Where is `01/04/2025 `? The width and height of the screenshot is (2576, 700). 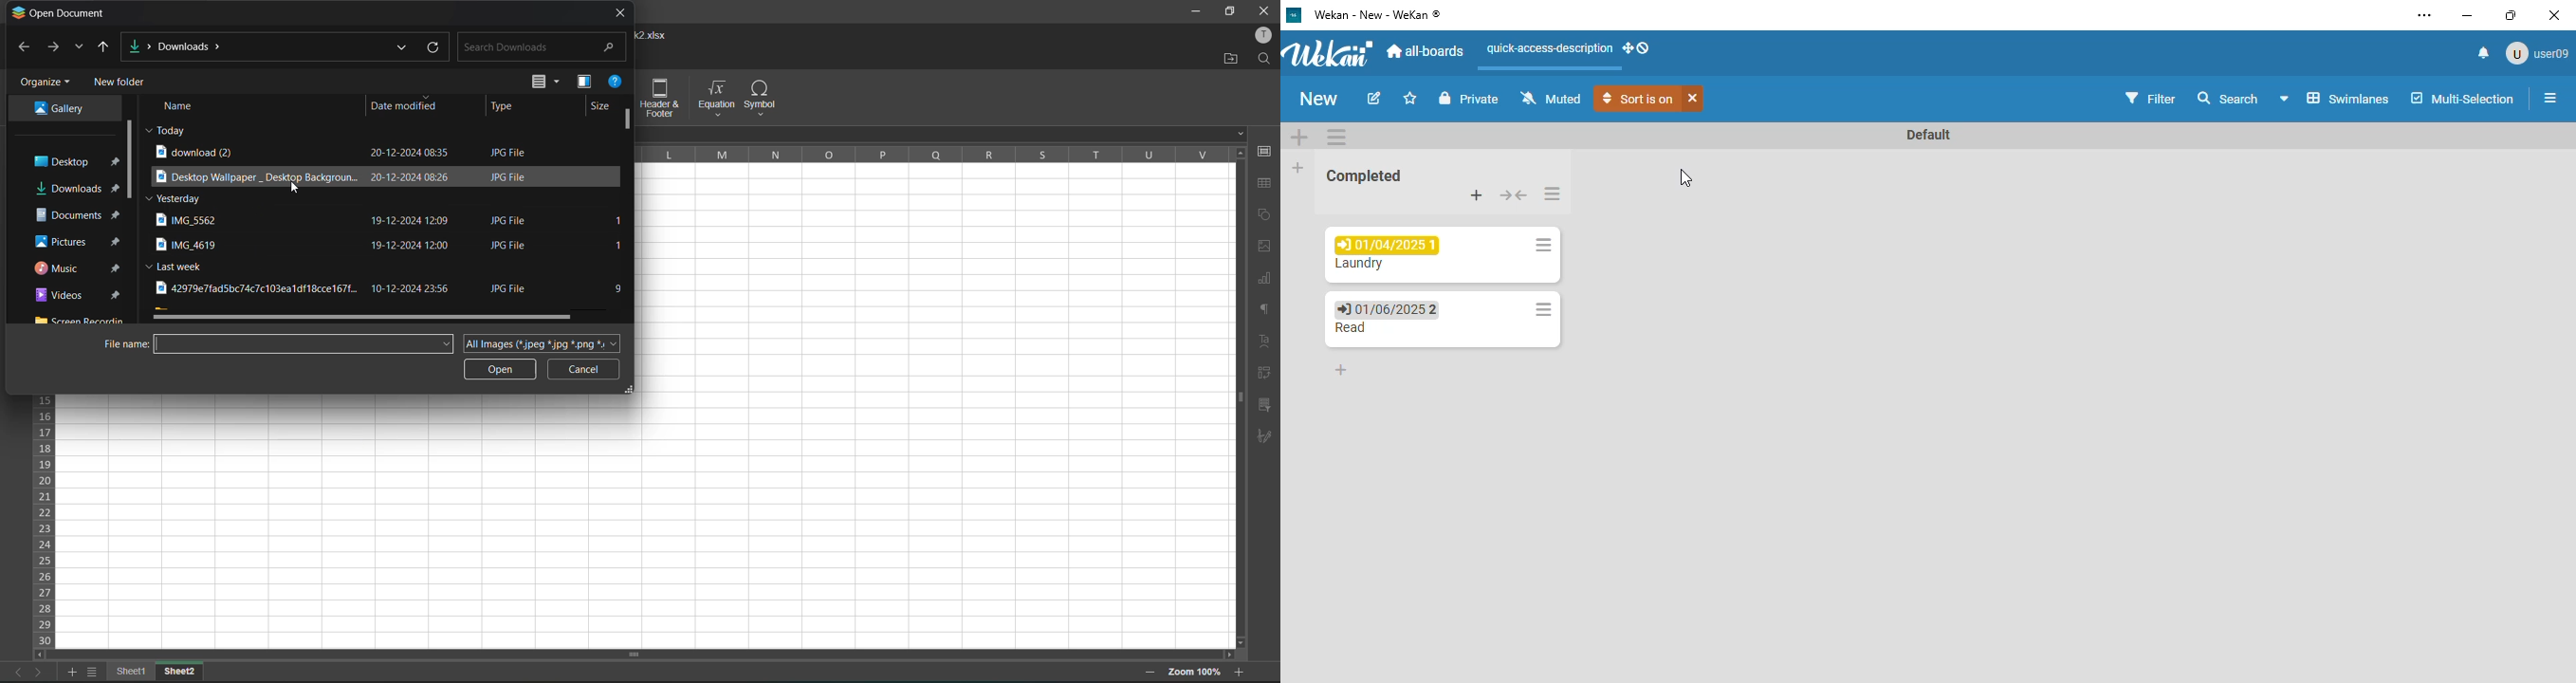
01/04/2025  is located at coordinates (1388, 244).